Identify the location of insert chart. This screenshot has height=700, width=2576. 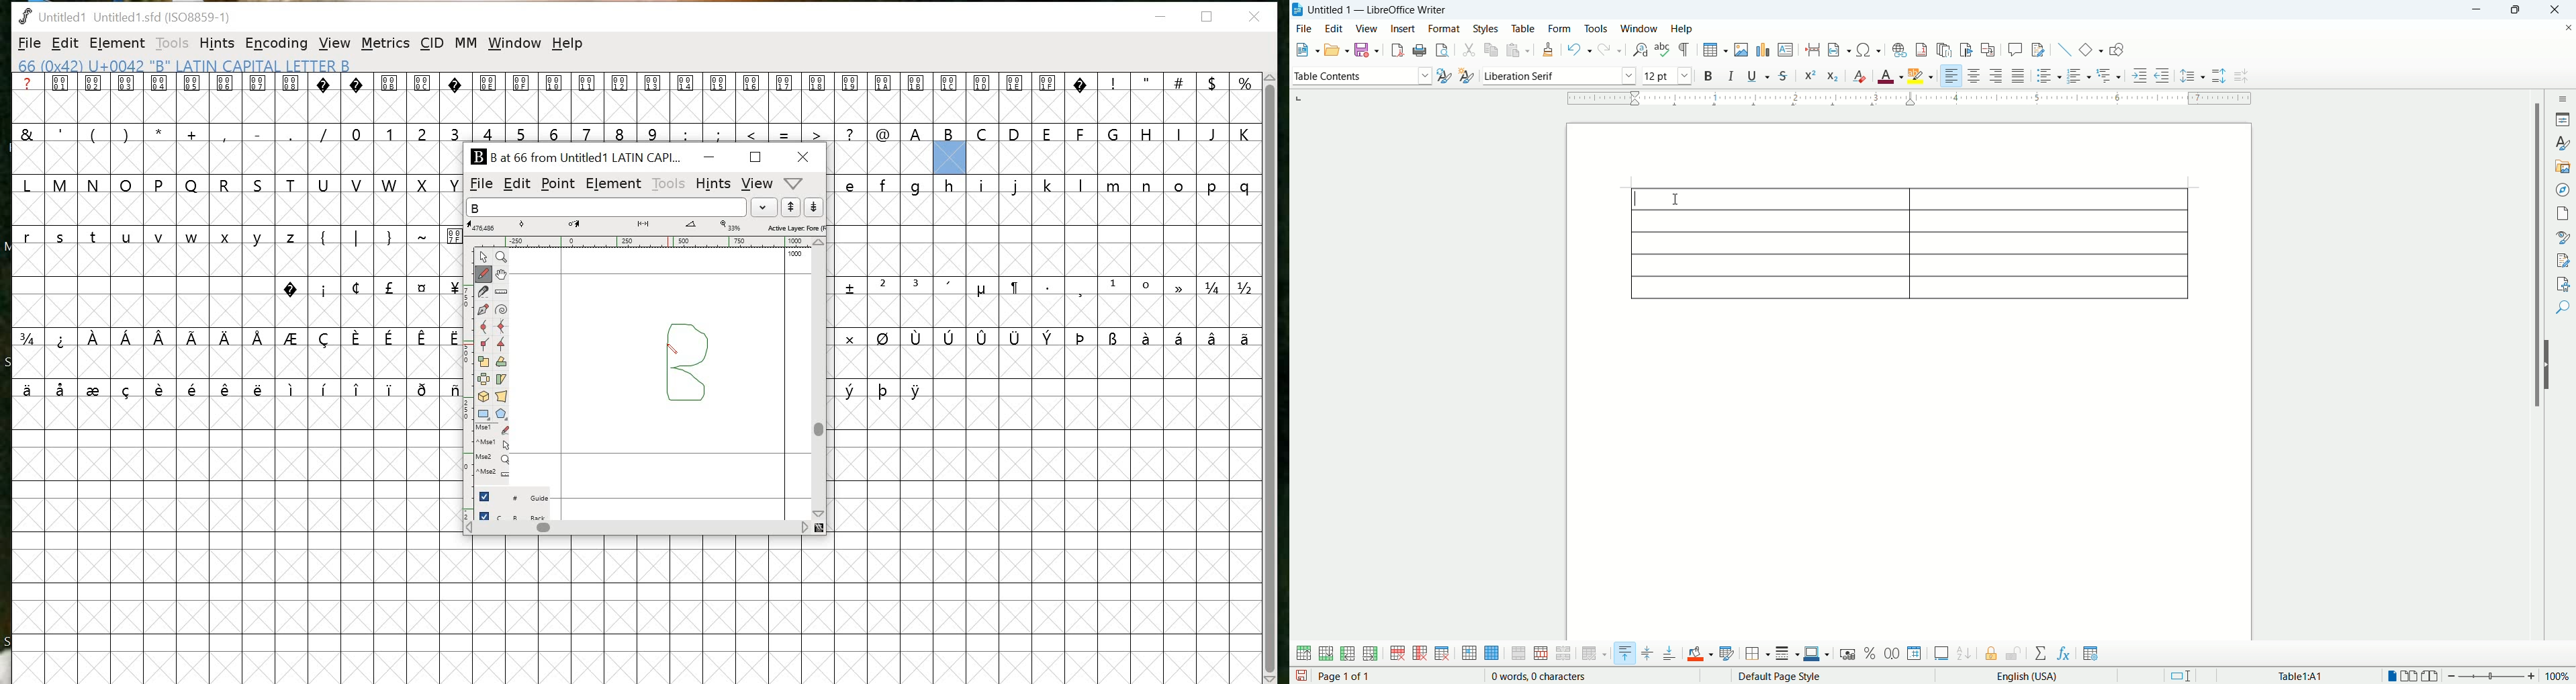
(1763, 49).